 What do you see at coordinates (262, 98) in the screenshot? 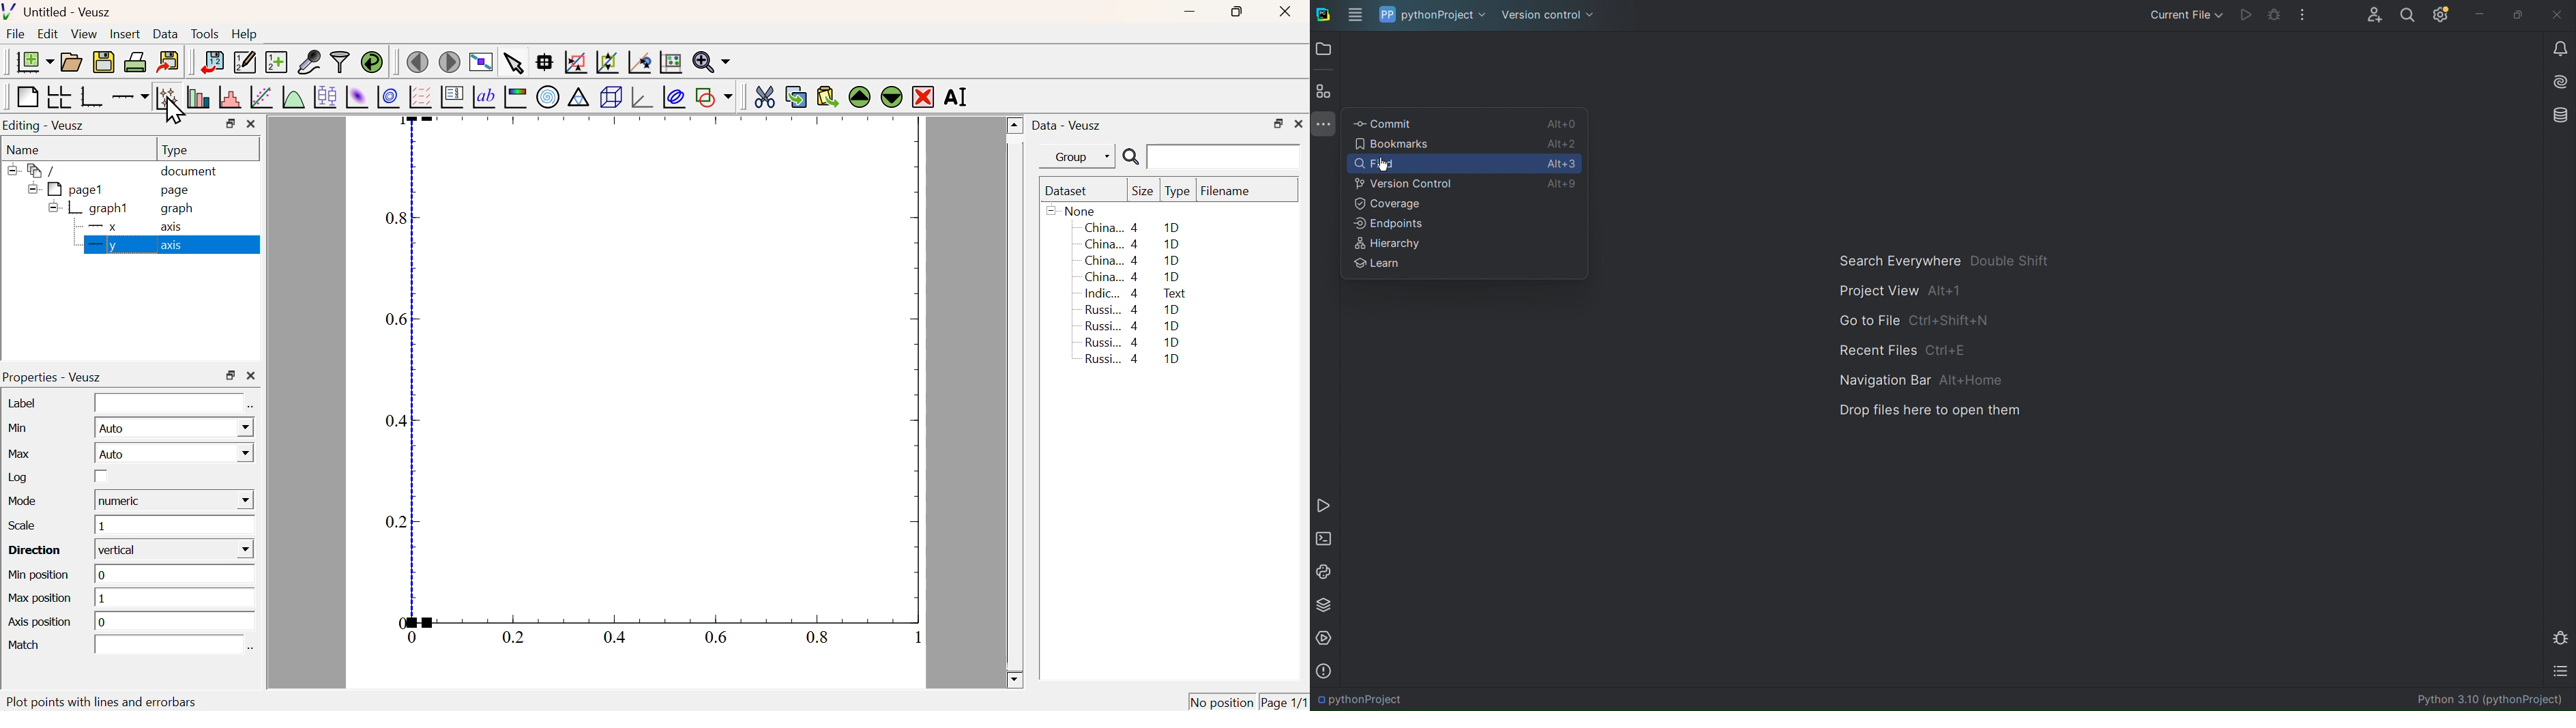
I see `Fit a function to data` at bounding box center [262, 98].